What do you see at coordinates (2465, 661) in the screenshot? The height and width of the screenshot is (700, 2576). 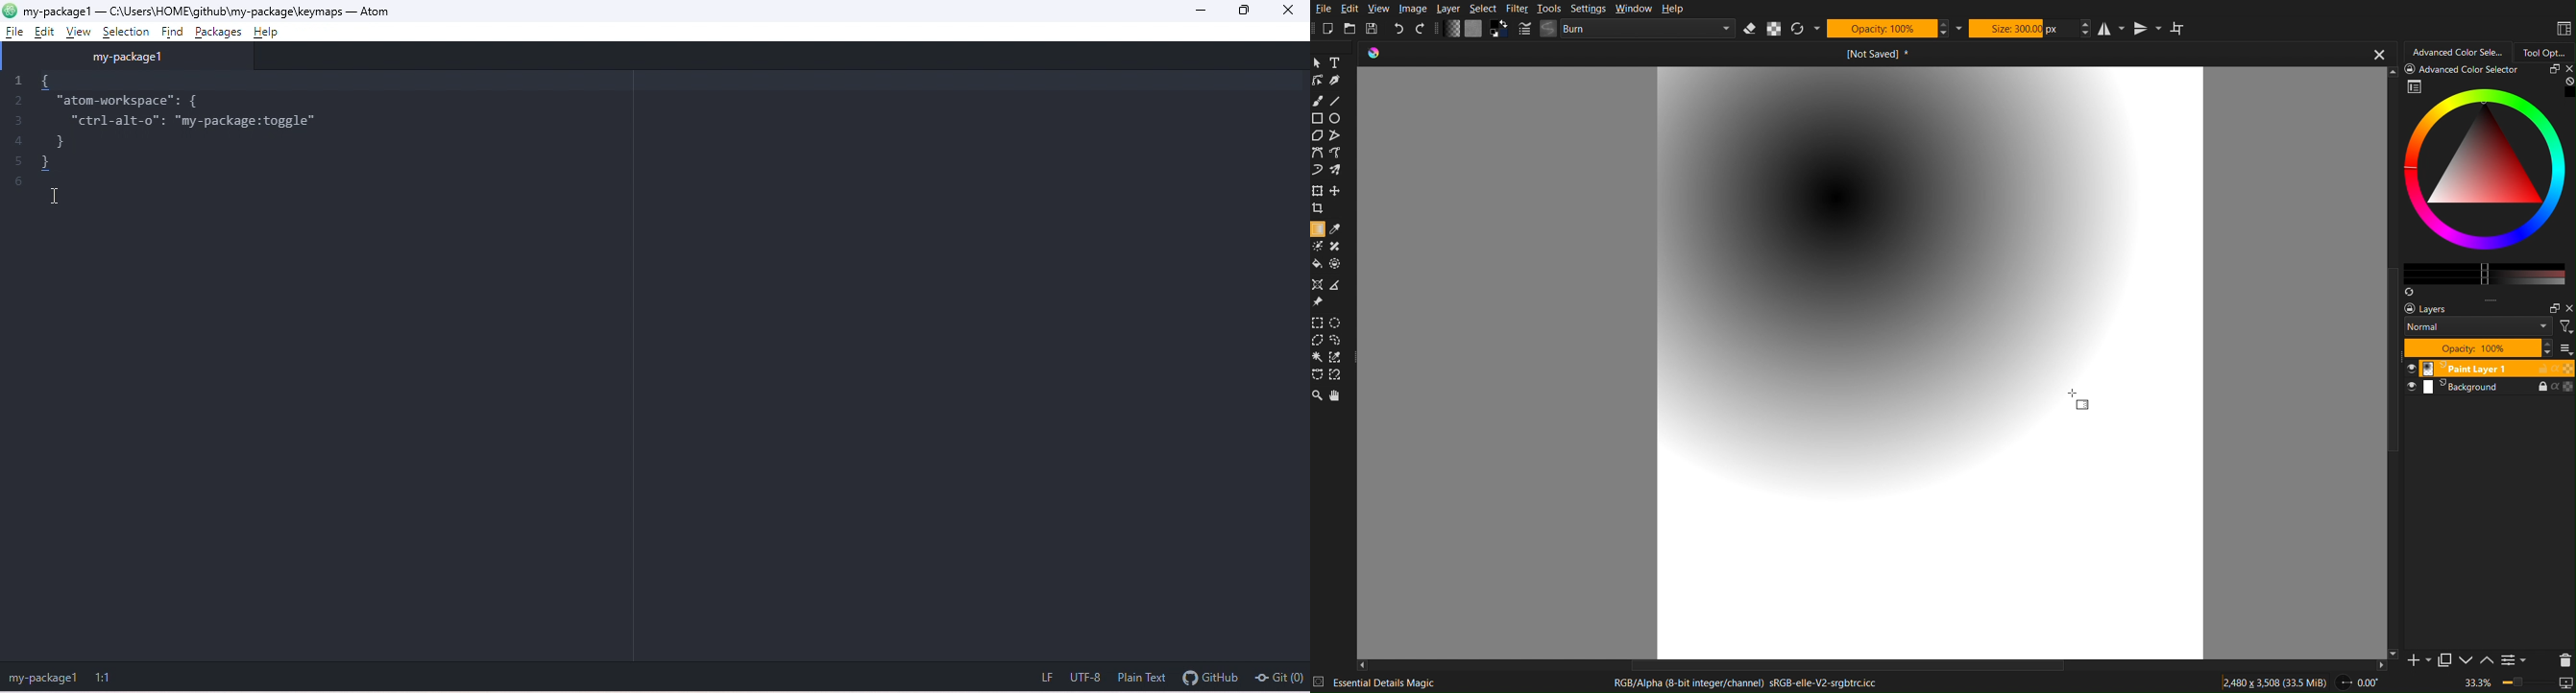 I see `Down` at bounding box center [2465, 661].